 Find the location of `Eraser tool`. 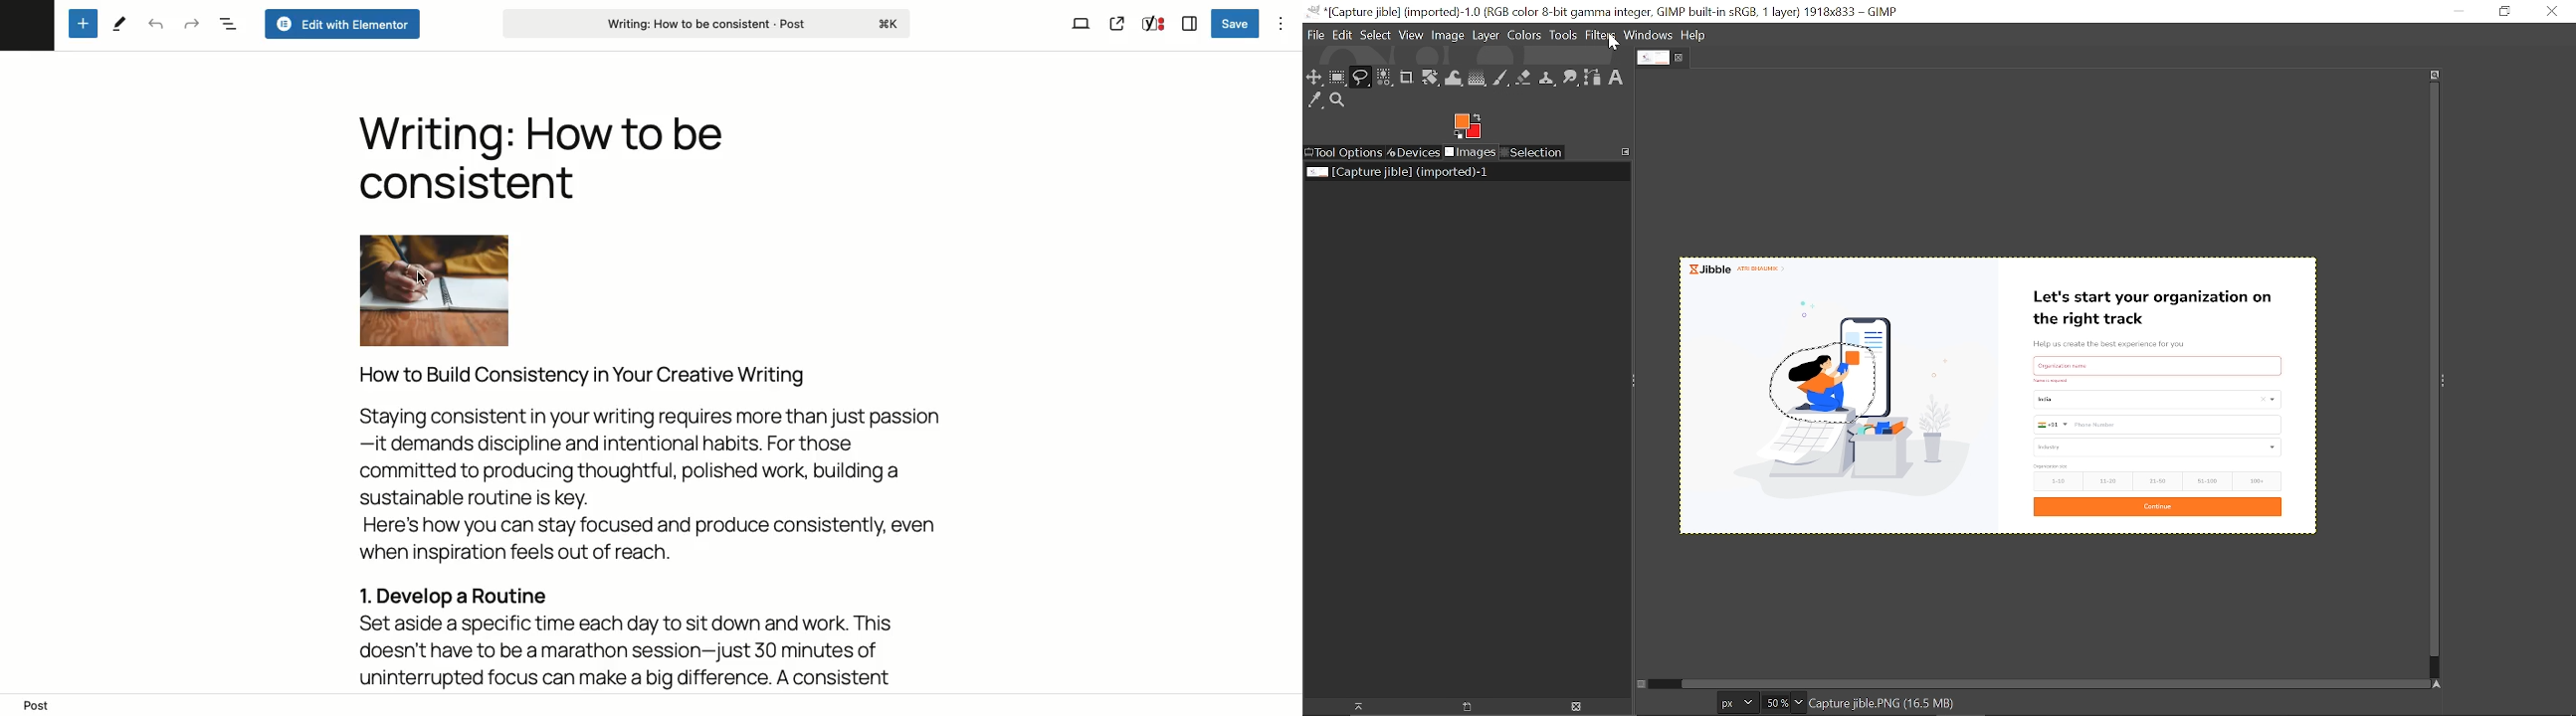

Eraser tool is located at coordinates (1523, 78).